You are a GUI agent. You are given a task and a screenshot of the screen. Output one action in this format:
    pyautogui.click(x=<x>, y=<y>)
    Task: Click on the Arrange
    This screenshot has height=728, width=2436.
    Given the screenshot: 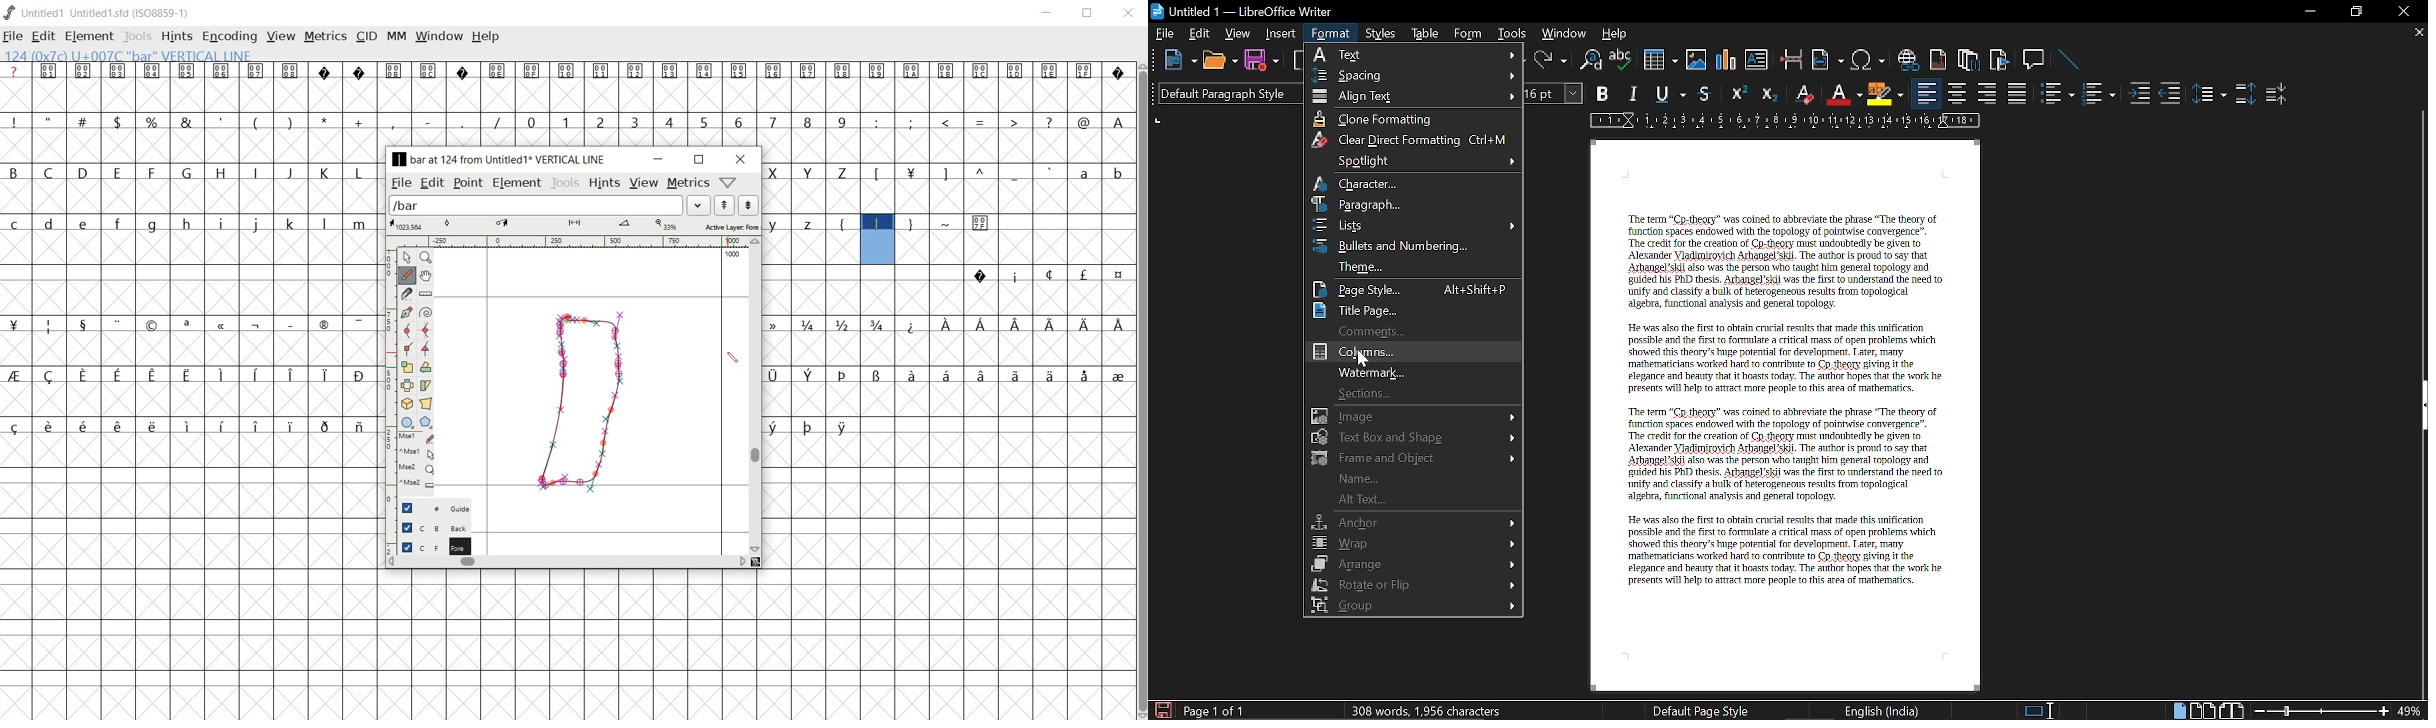 What is the action you would take?
    pyautogui.click(x=1413, y=563)
    